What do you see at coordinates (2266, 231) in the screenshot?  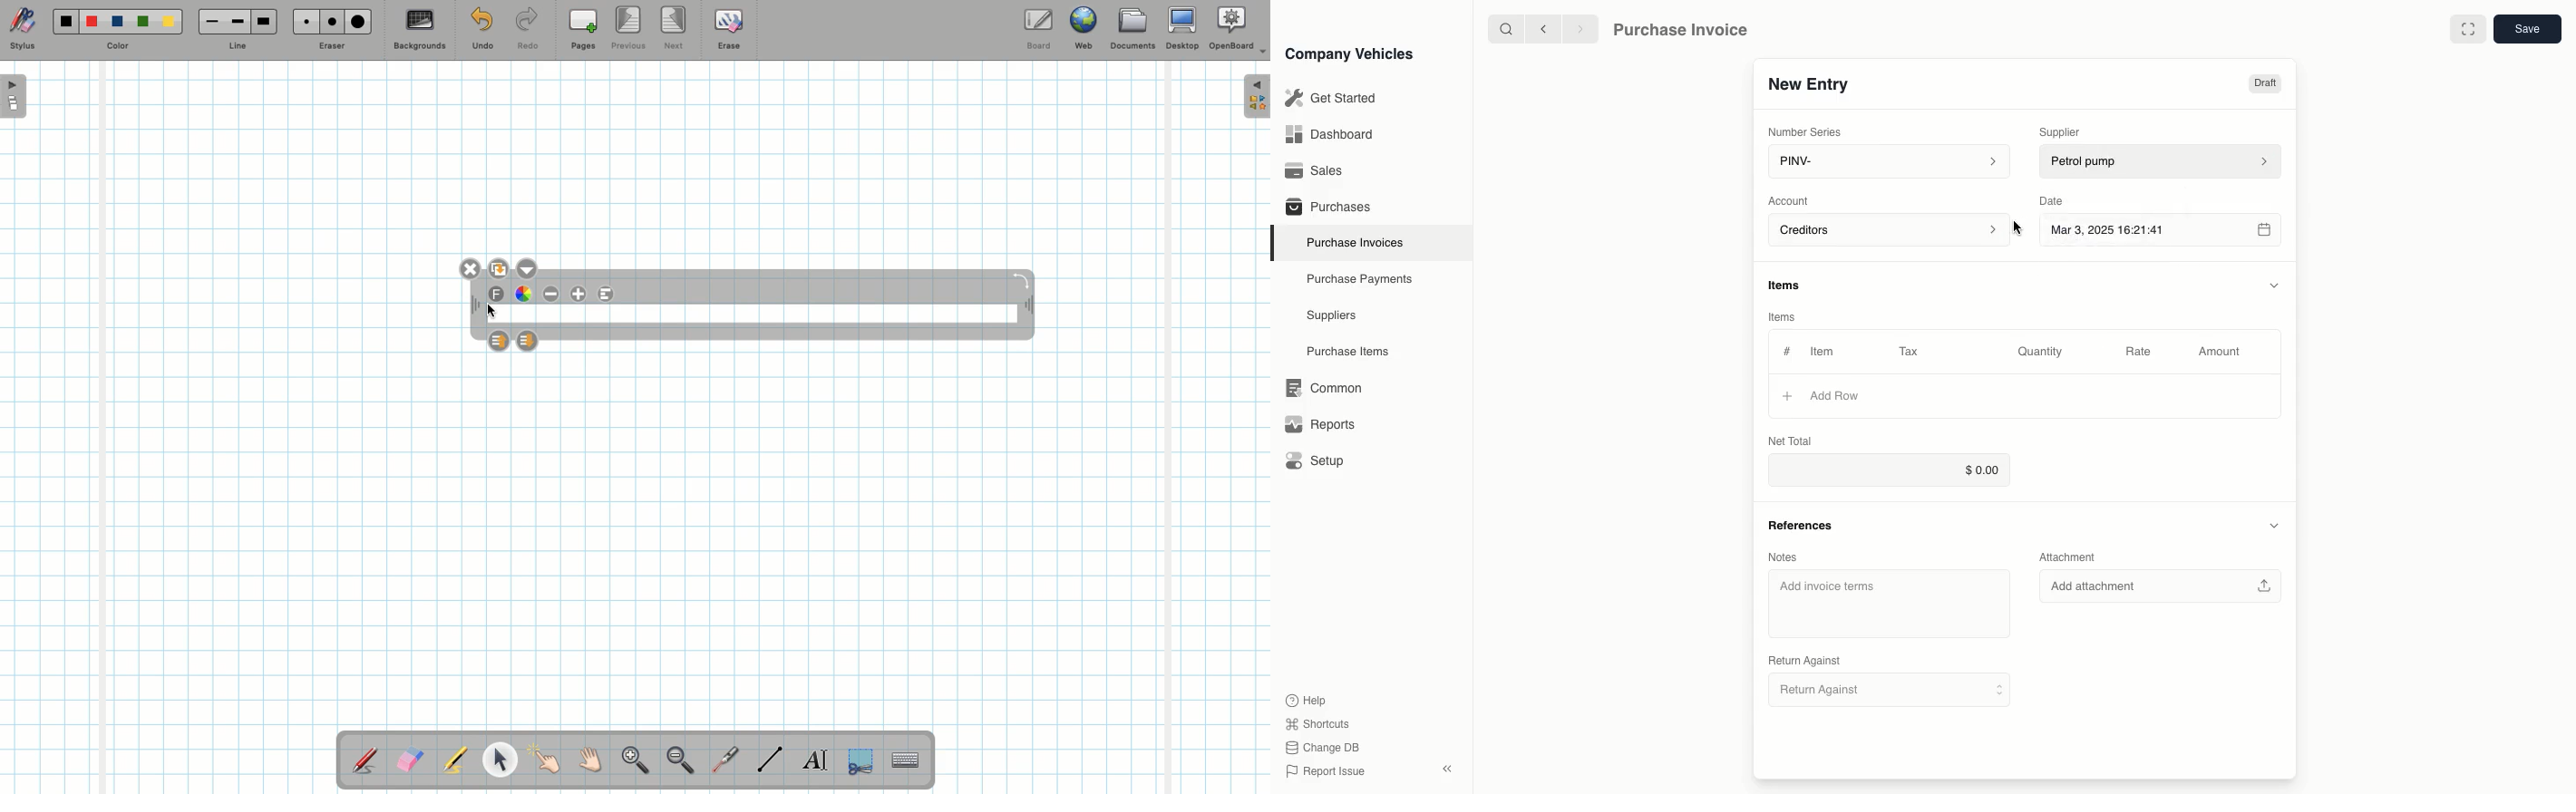 I see `calender` at bounding box center [2266, 231].